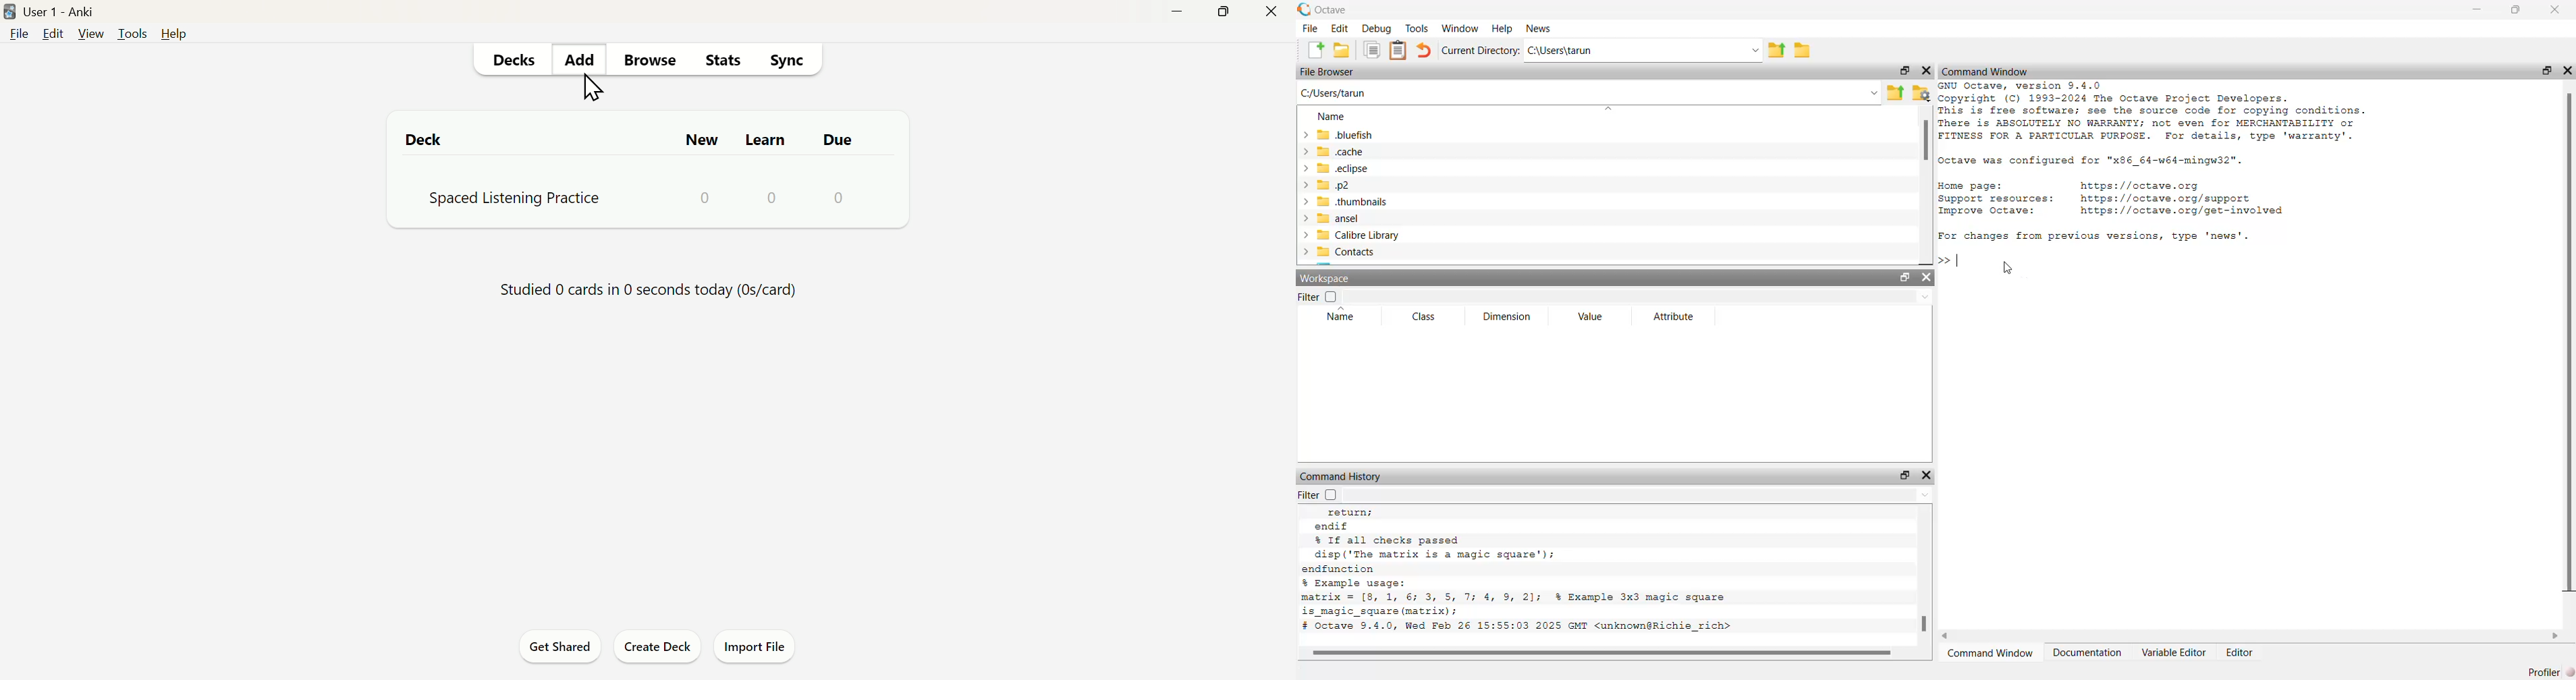 Image resolution: width=2576 pixels, height=700 pixels. What do you see at coordinates (1317, 297) in the screenshot?
I see `Filter` at bounding box center [1317, 297].